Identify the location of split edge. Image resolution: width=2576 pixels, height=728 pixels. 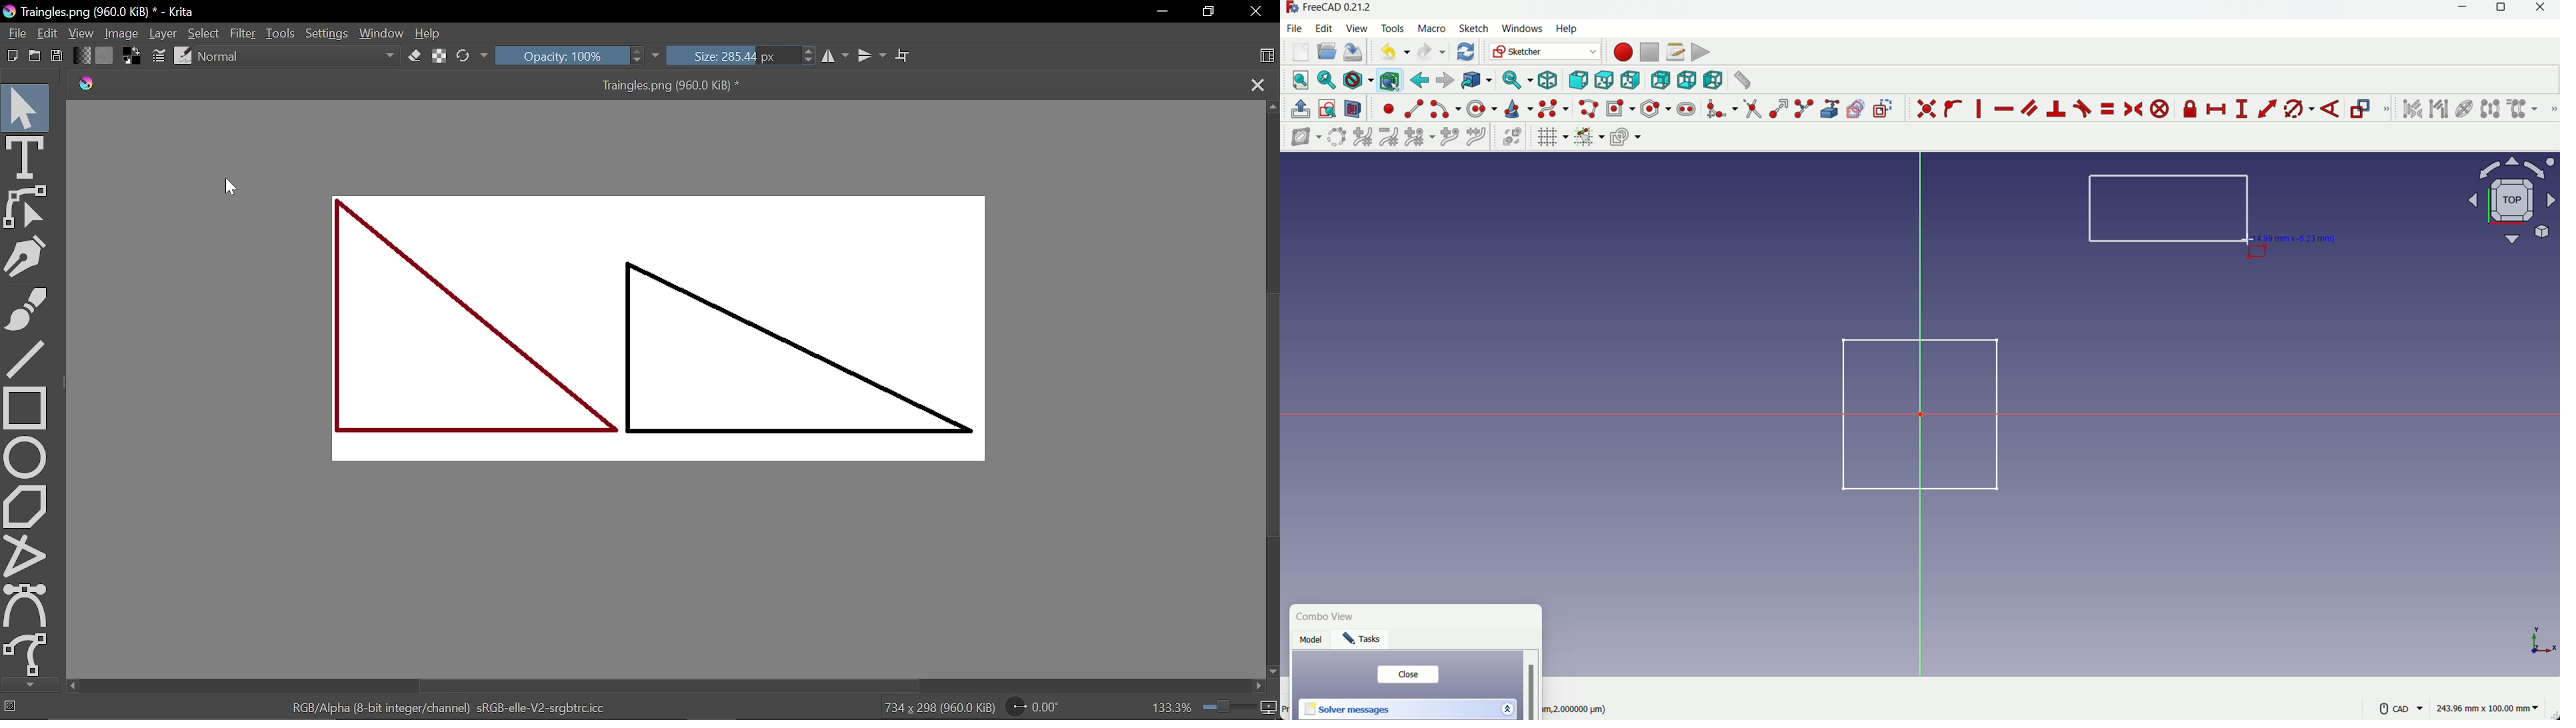
(1805, 109).